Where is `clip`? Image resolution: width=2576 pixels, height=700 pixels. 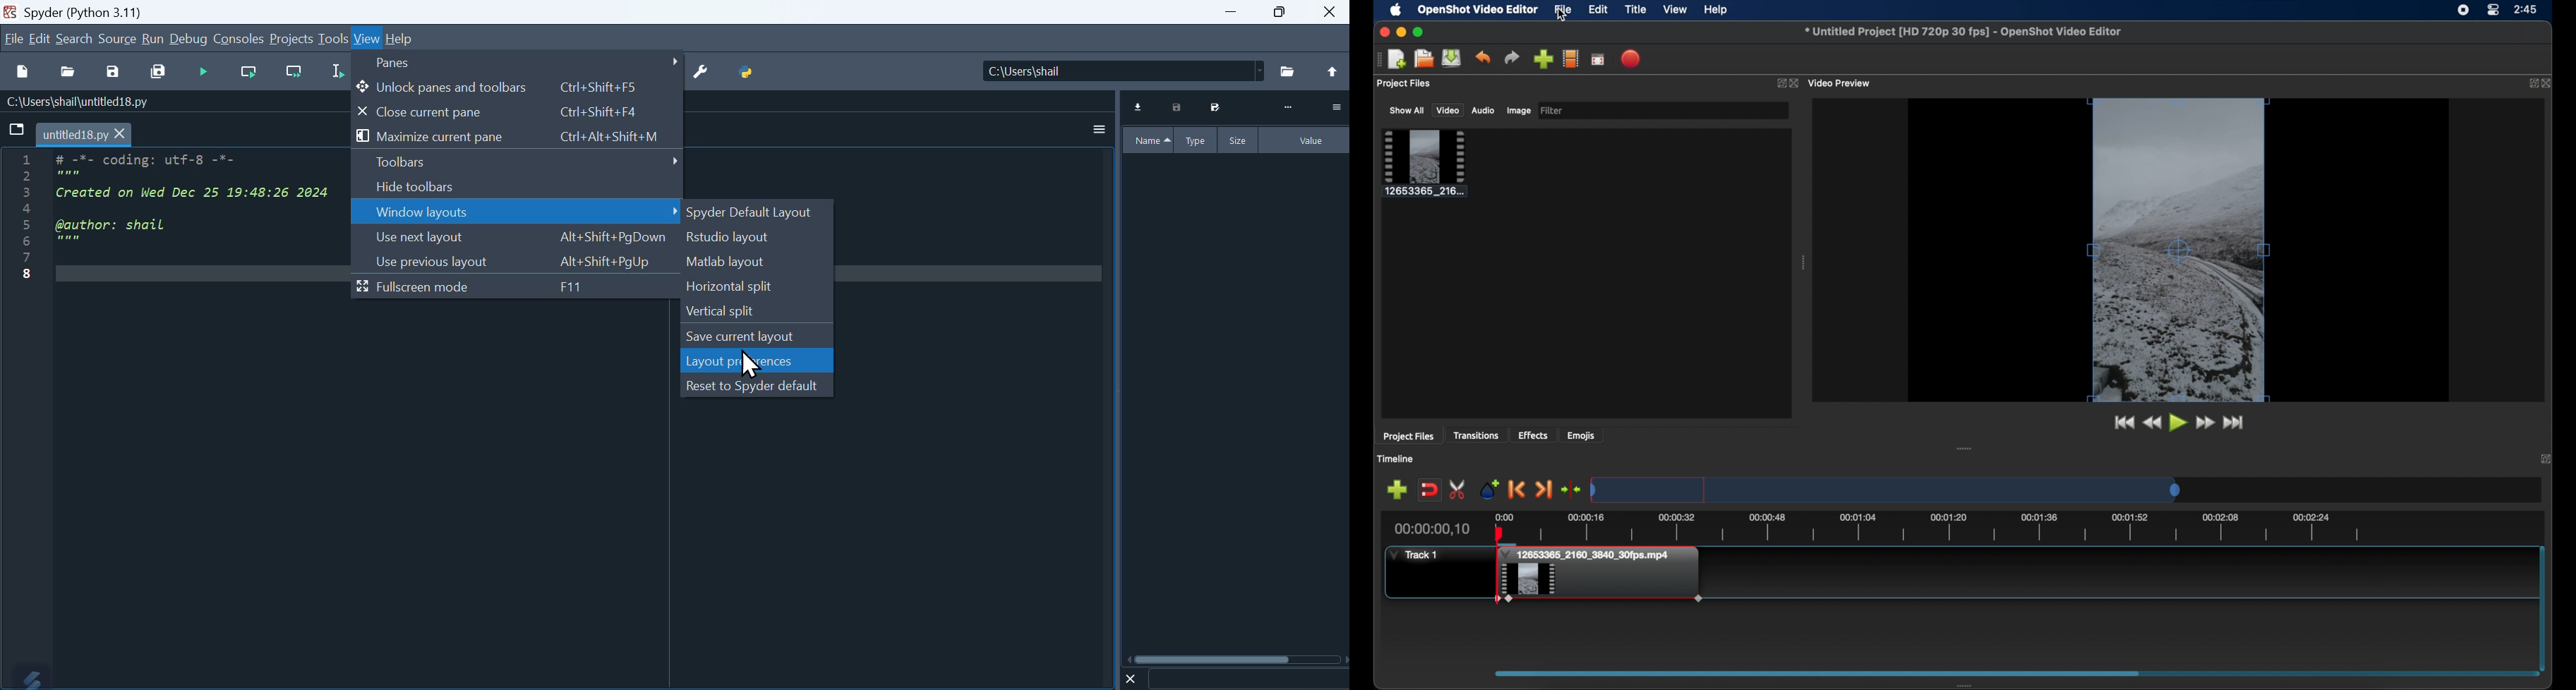 clip is located at coordinates (1600, 585).